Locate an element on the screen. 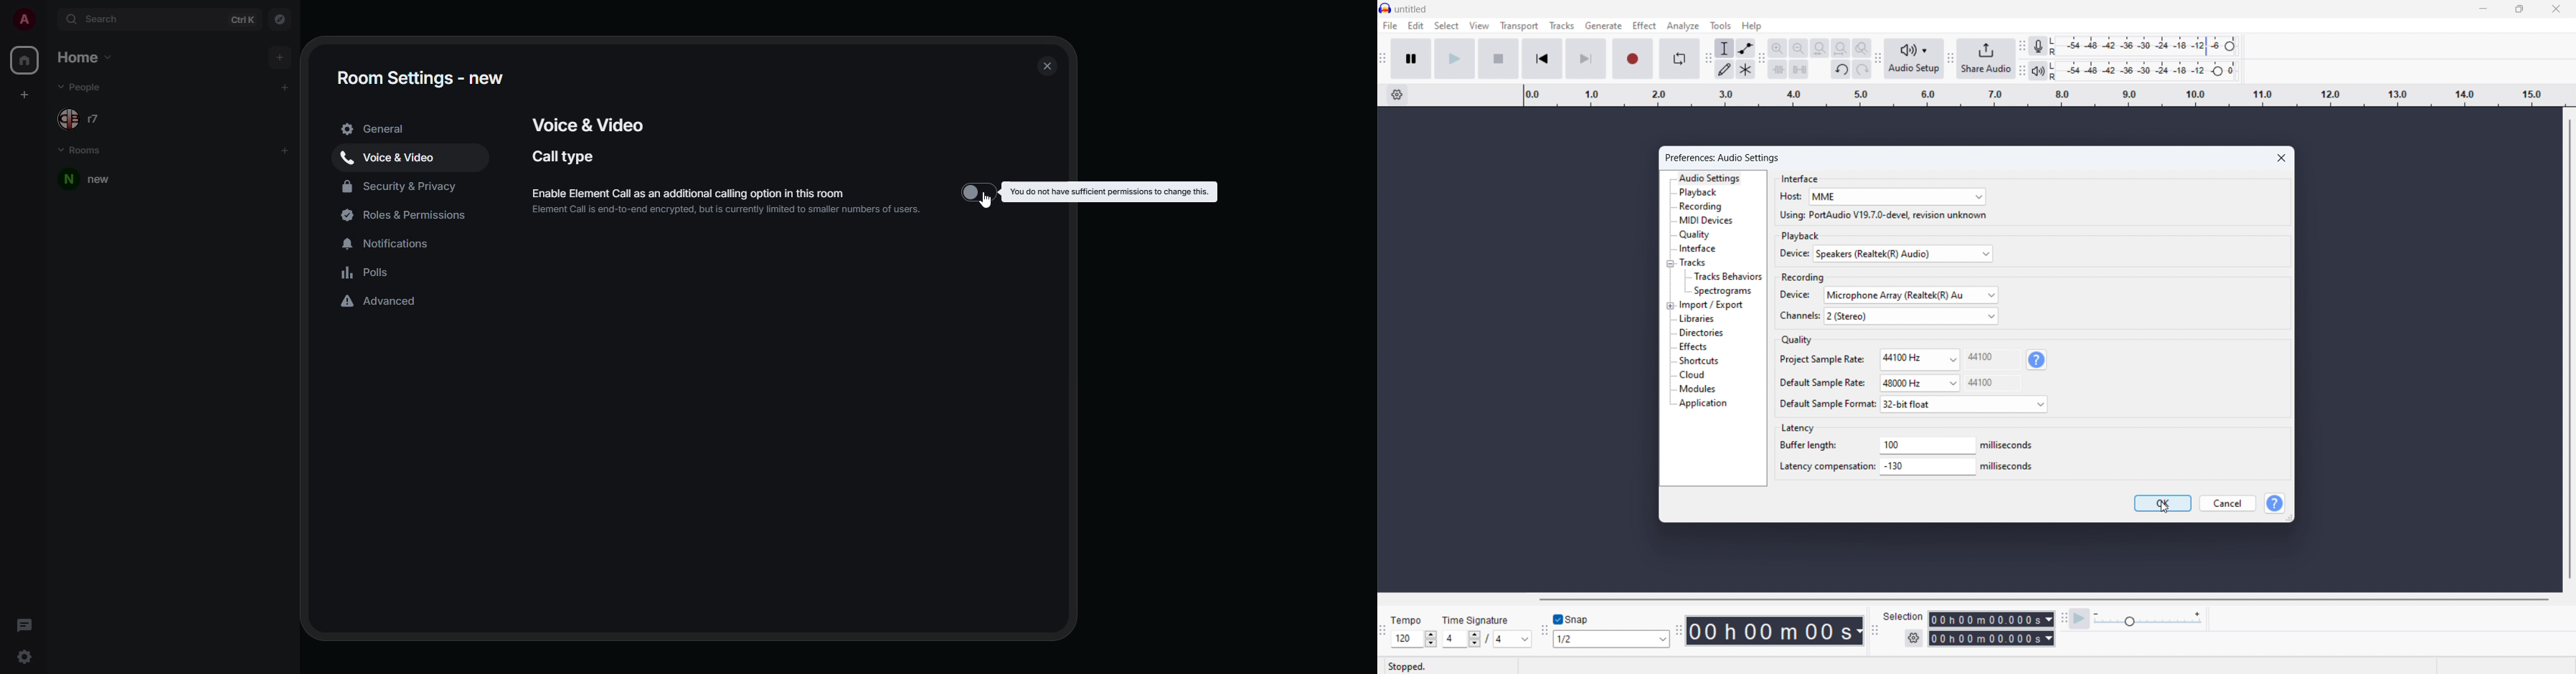 This screenshot has height=700, width=2576. minimize is located at coordinates (2484, 9).